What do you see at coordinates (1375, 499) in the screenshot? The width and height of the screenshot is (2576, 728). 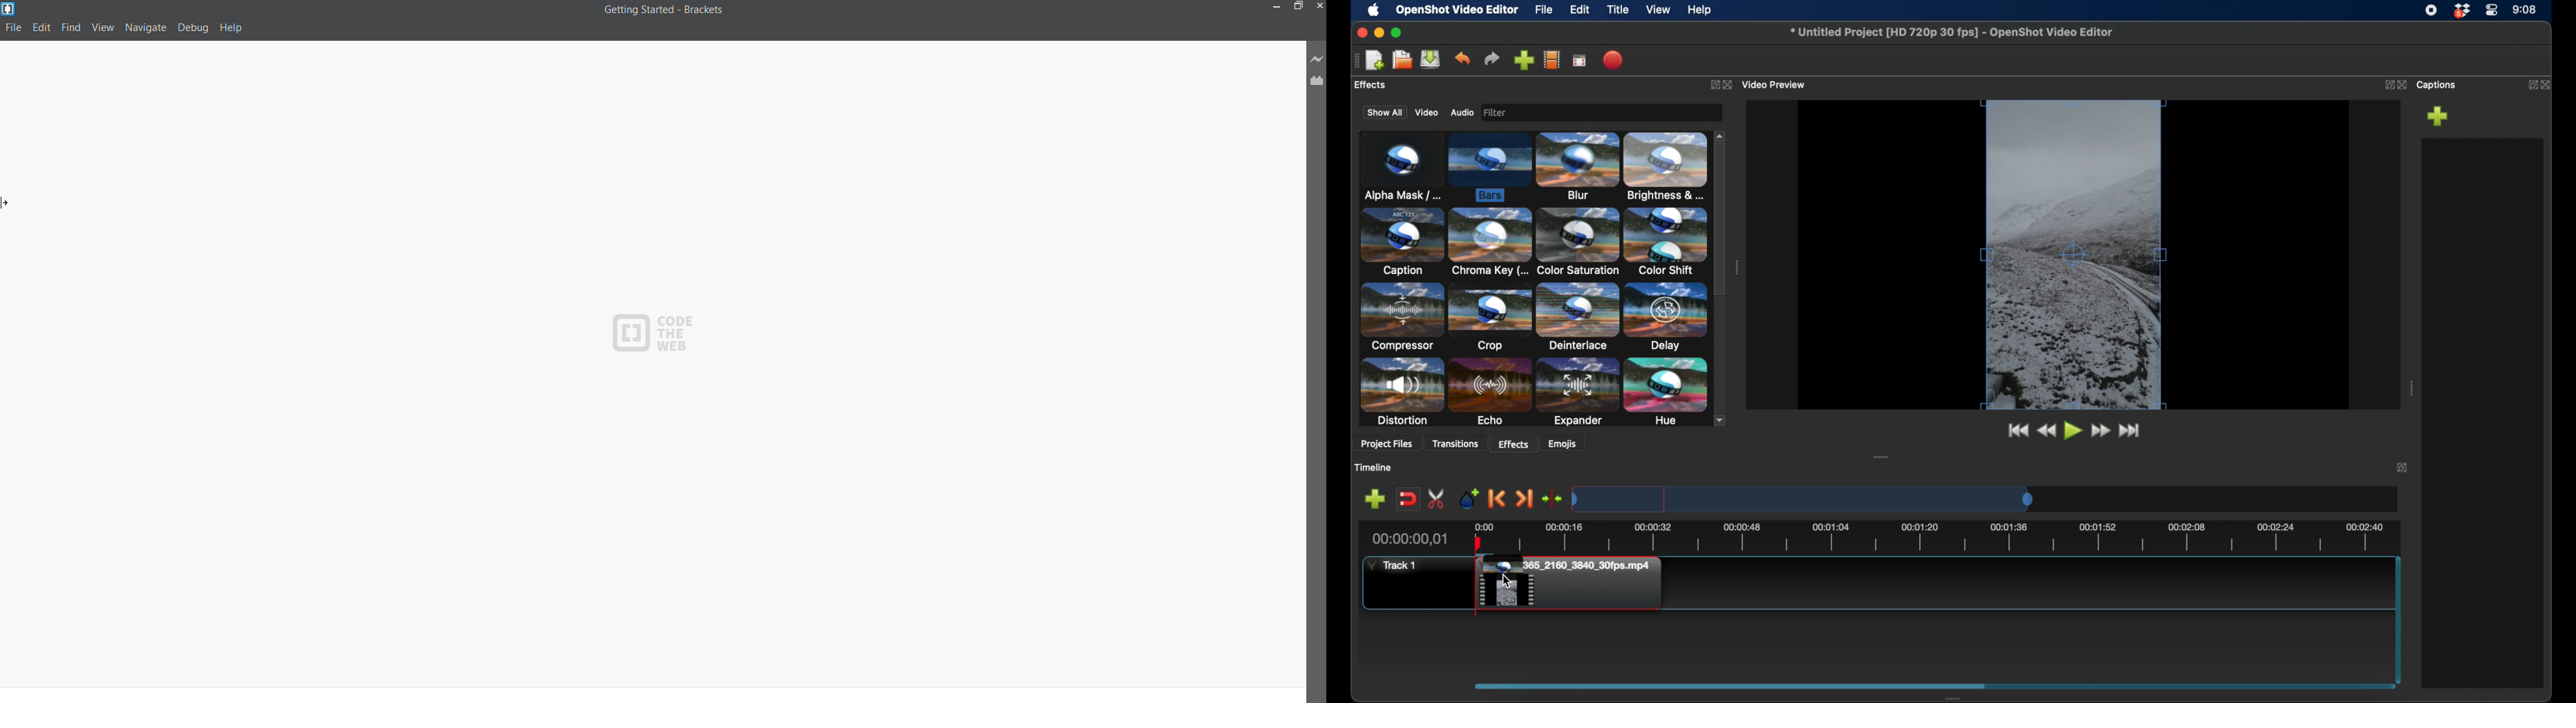 I see `add marker` at bounding box center [1375, 499].